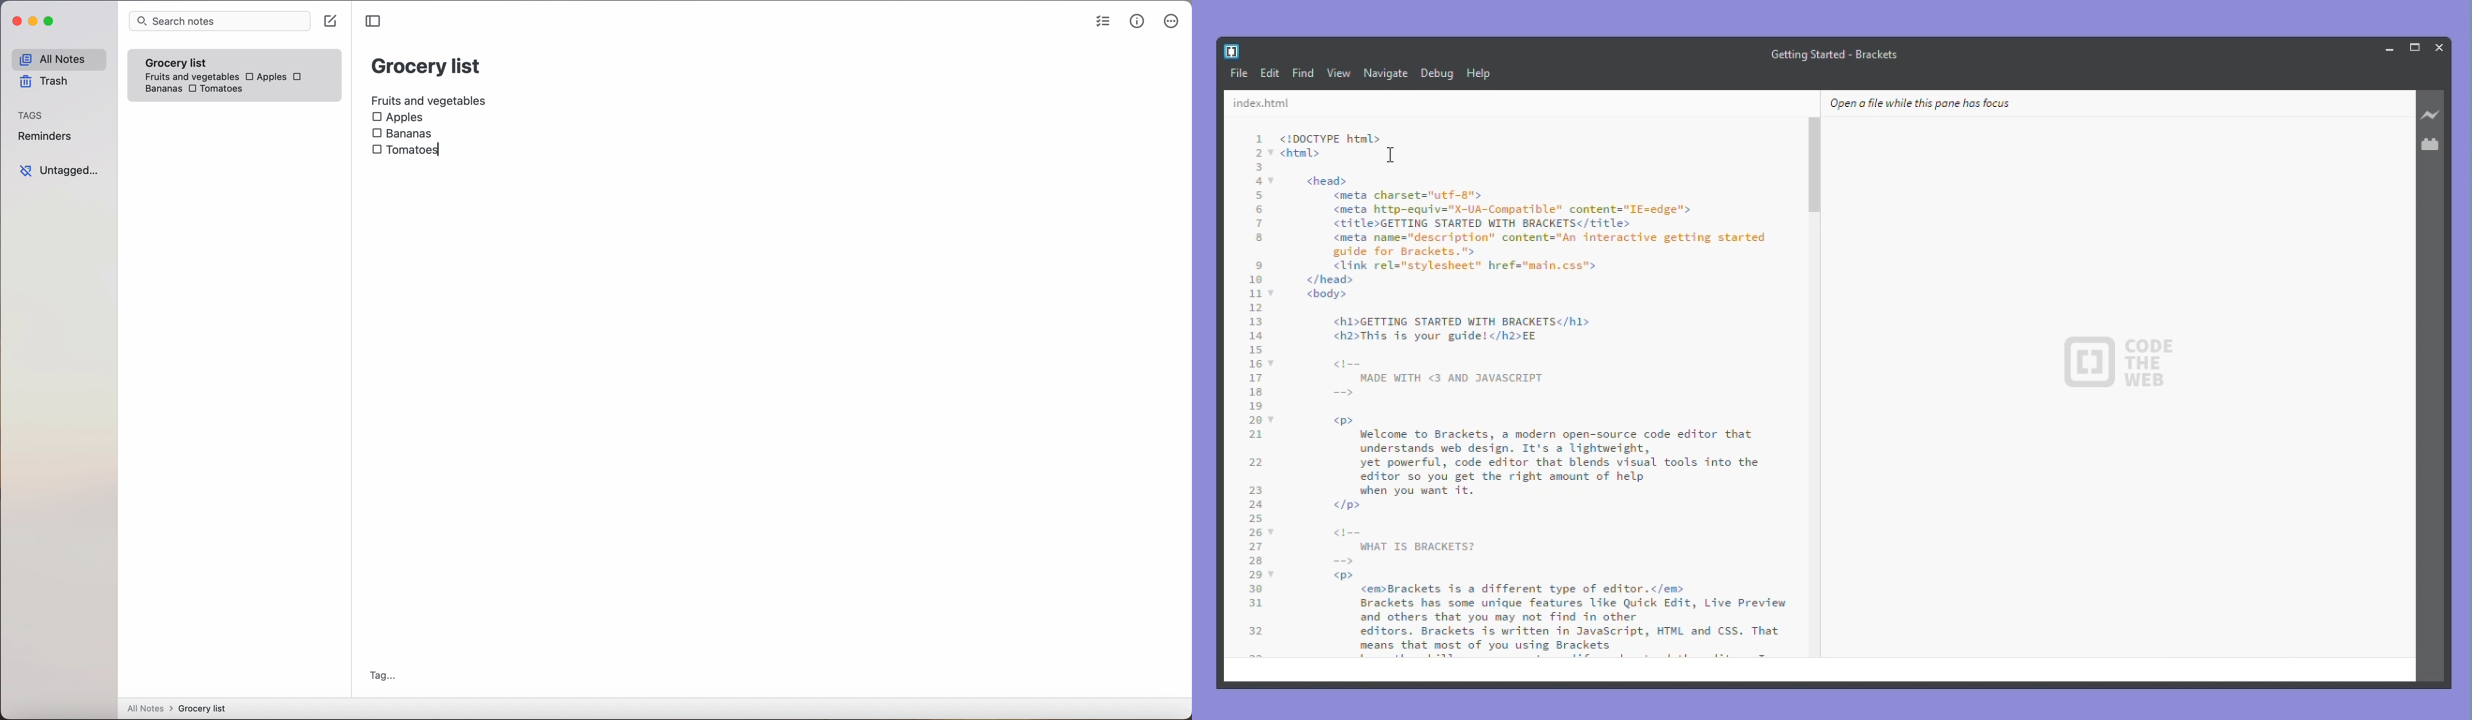  I want to click on Debug, so click(1438, 73).